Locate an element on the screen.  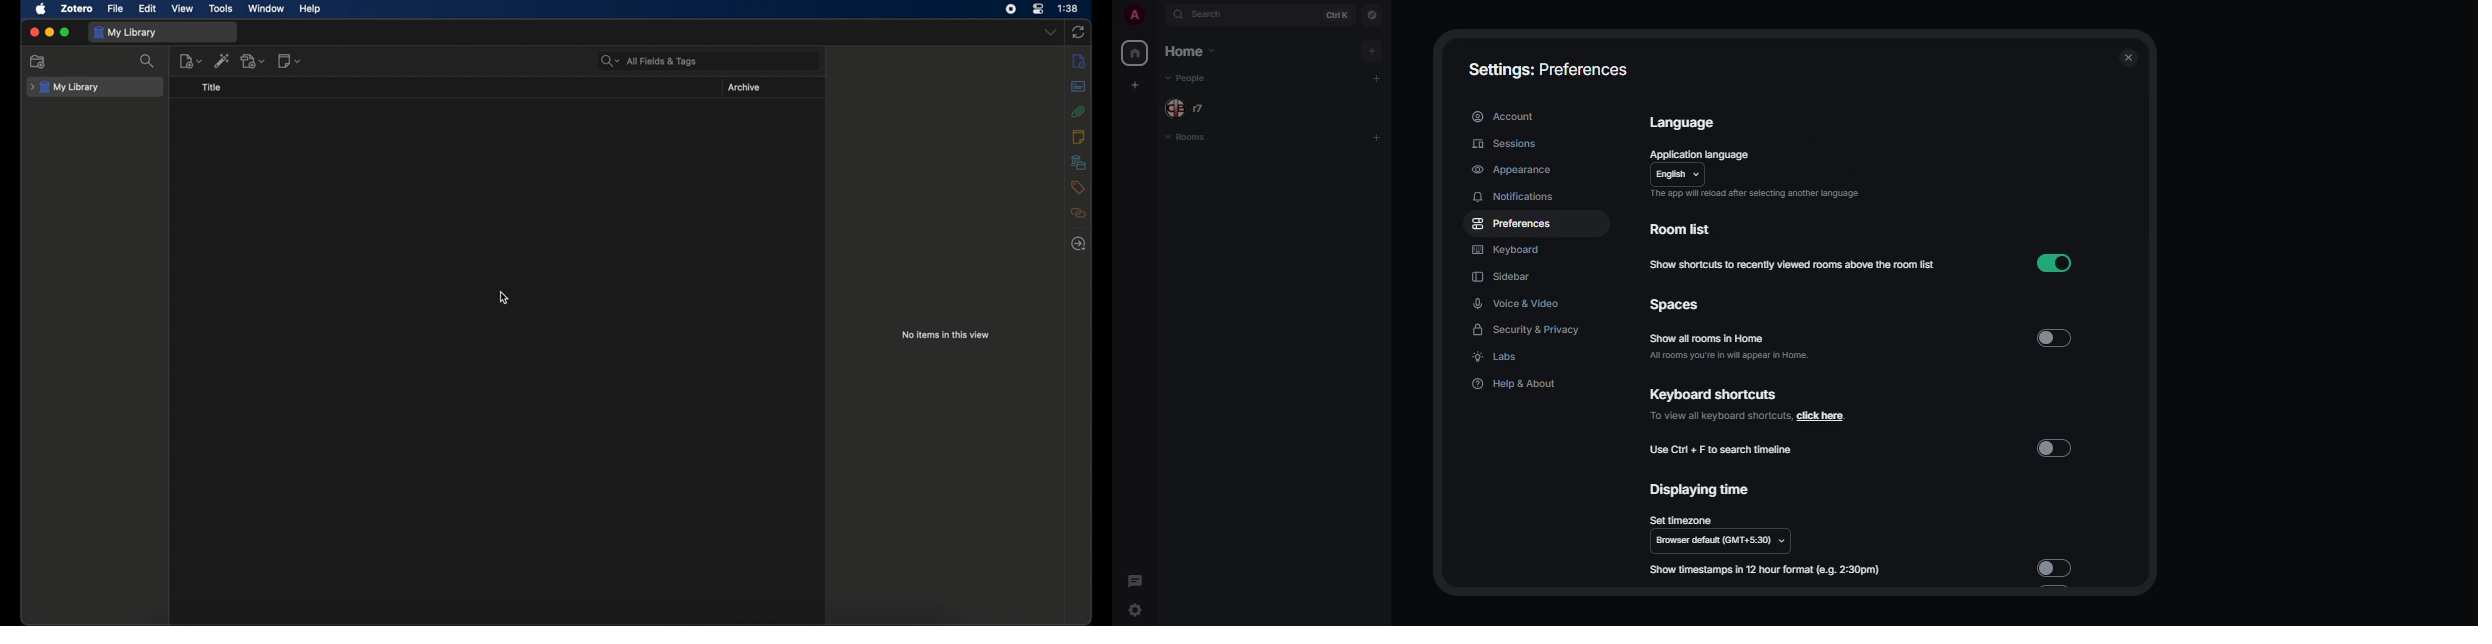
people is located at coordinates (1188, 79).